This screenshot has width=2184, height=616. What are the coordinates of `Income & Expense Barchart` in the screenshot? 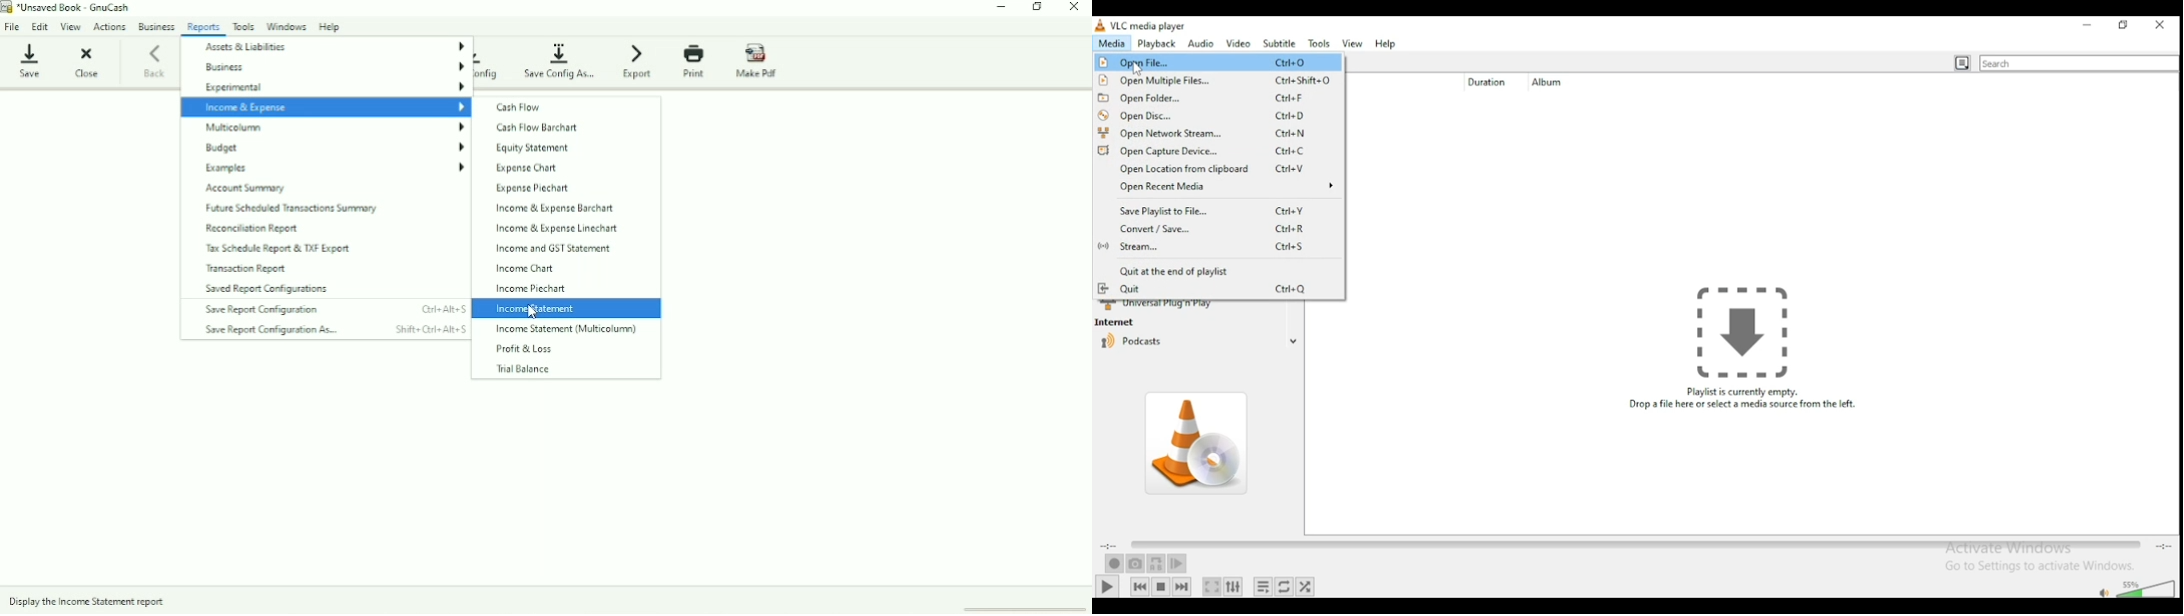 It's located at (552, 208).